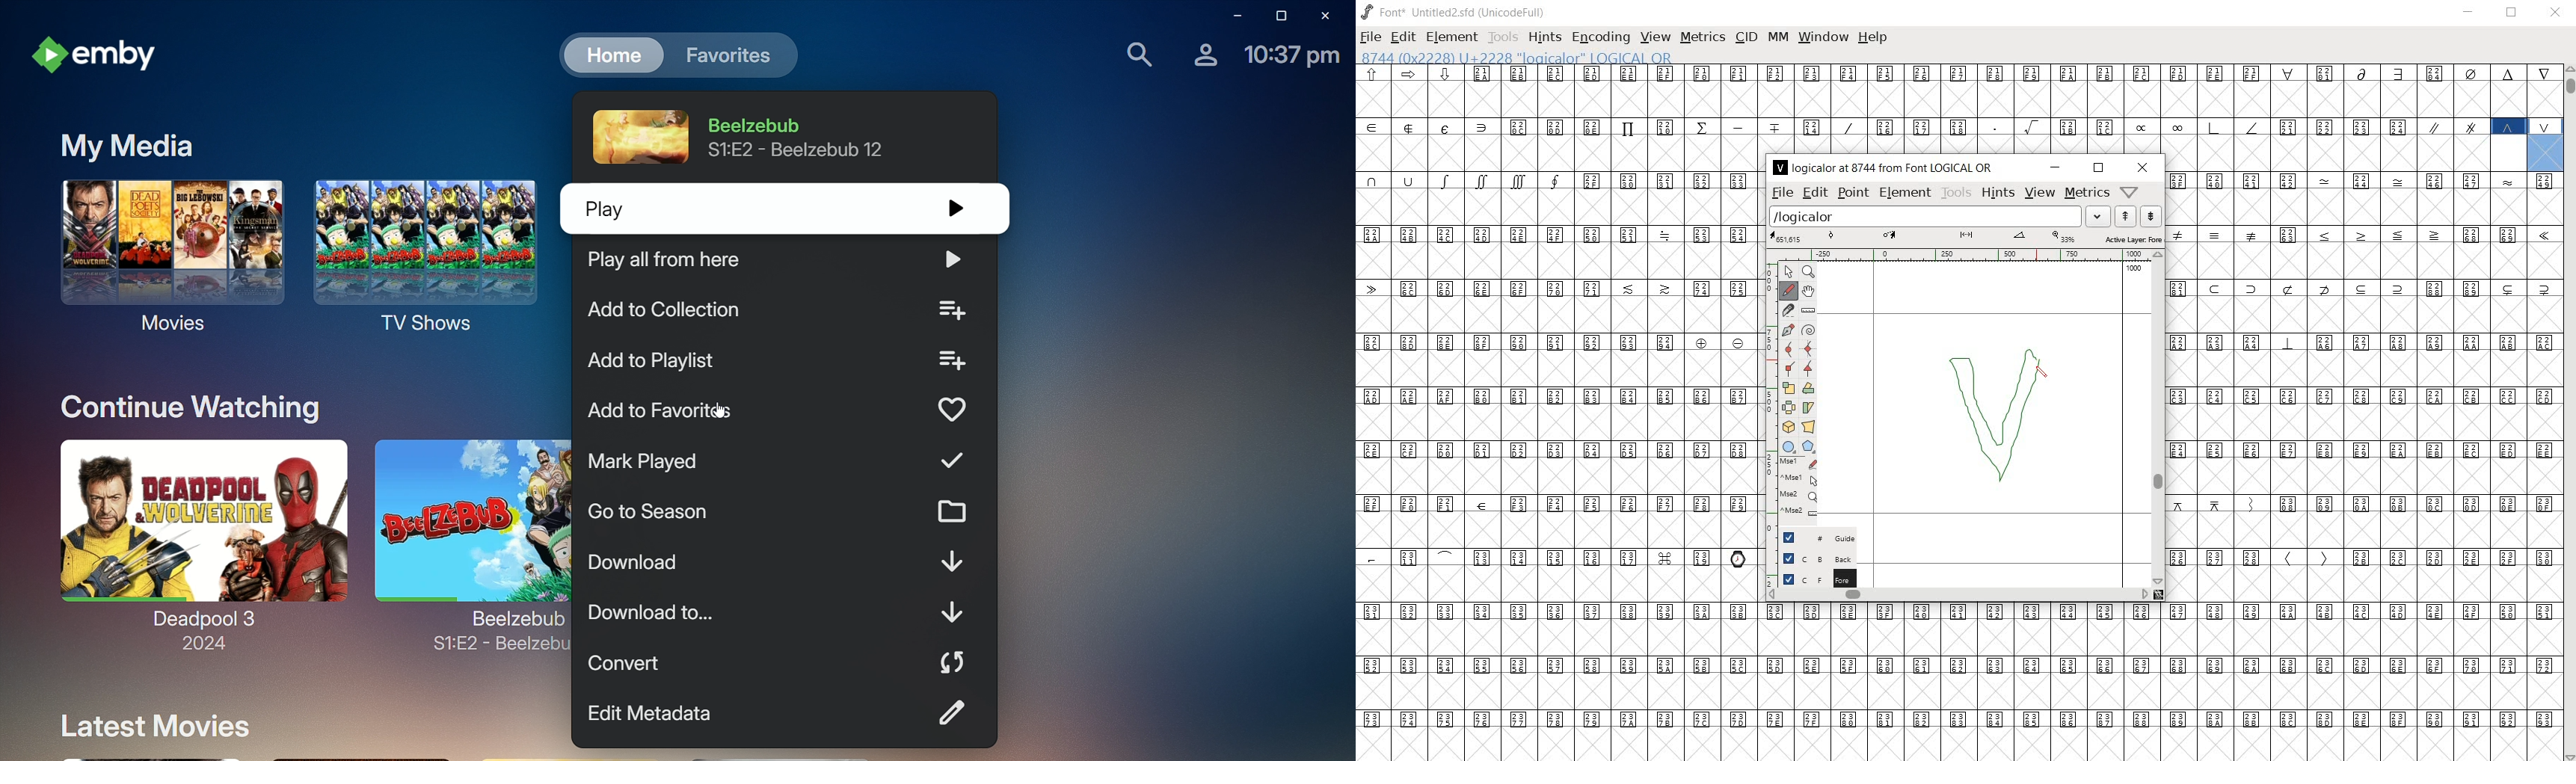 The width and height of the screenshot is (2576, 784). What do you see at coordinates (102, 58) in the screenshot?
I see `emby` at bounding box center [102, 58].